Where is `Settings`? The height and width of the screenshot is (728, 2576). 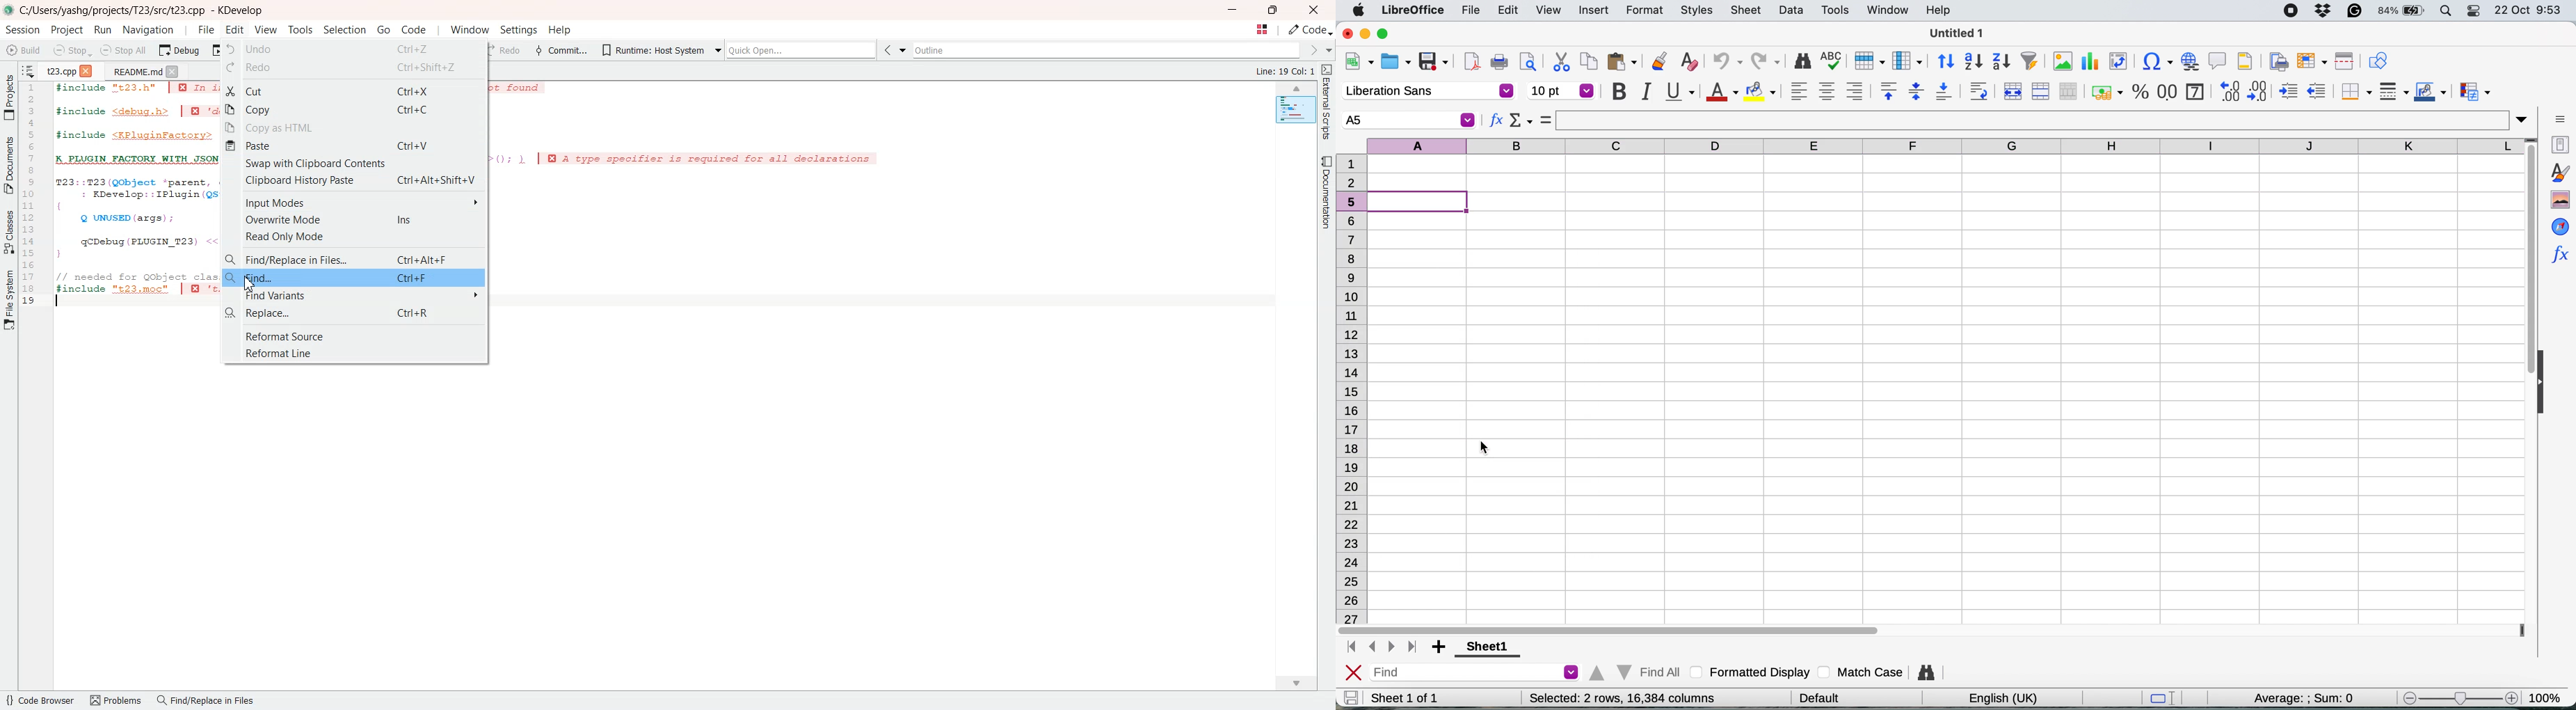 Settings is located at coordinates (517, 31).